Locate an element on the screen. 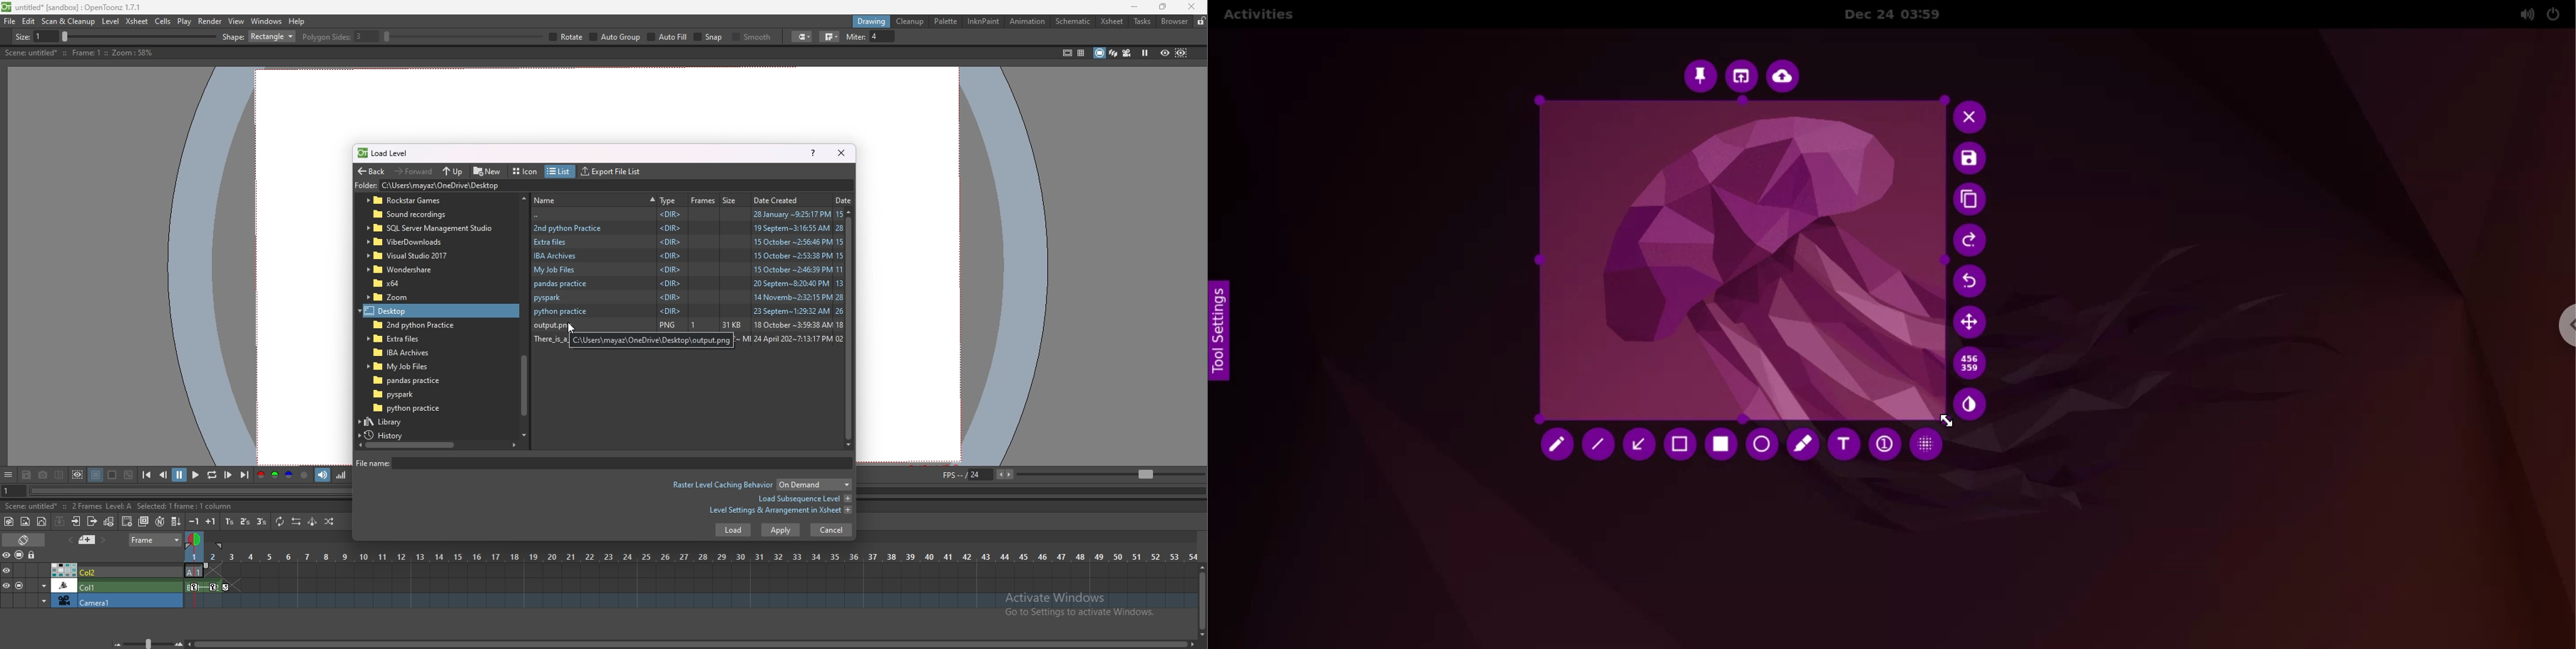 The width and height of the screenshot is (2576, 672). timeline is located at coordinates (690, 571).